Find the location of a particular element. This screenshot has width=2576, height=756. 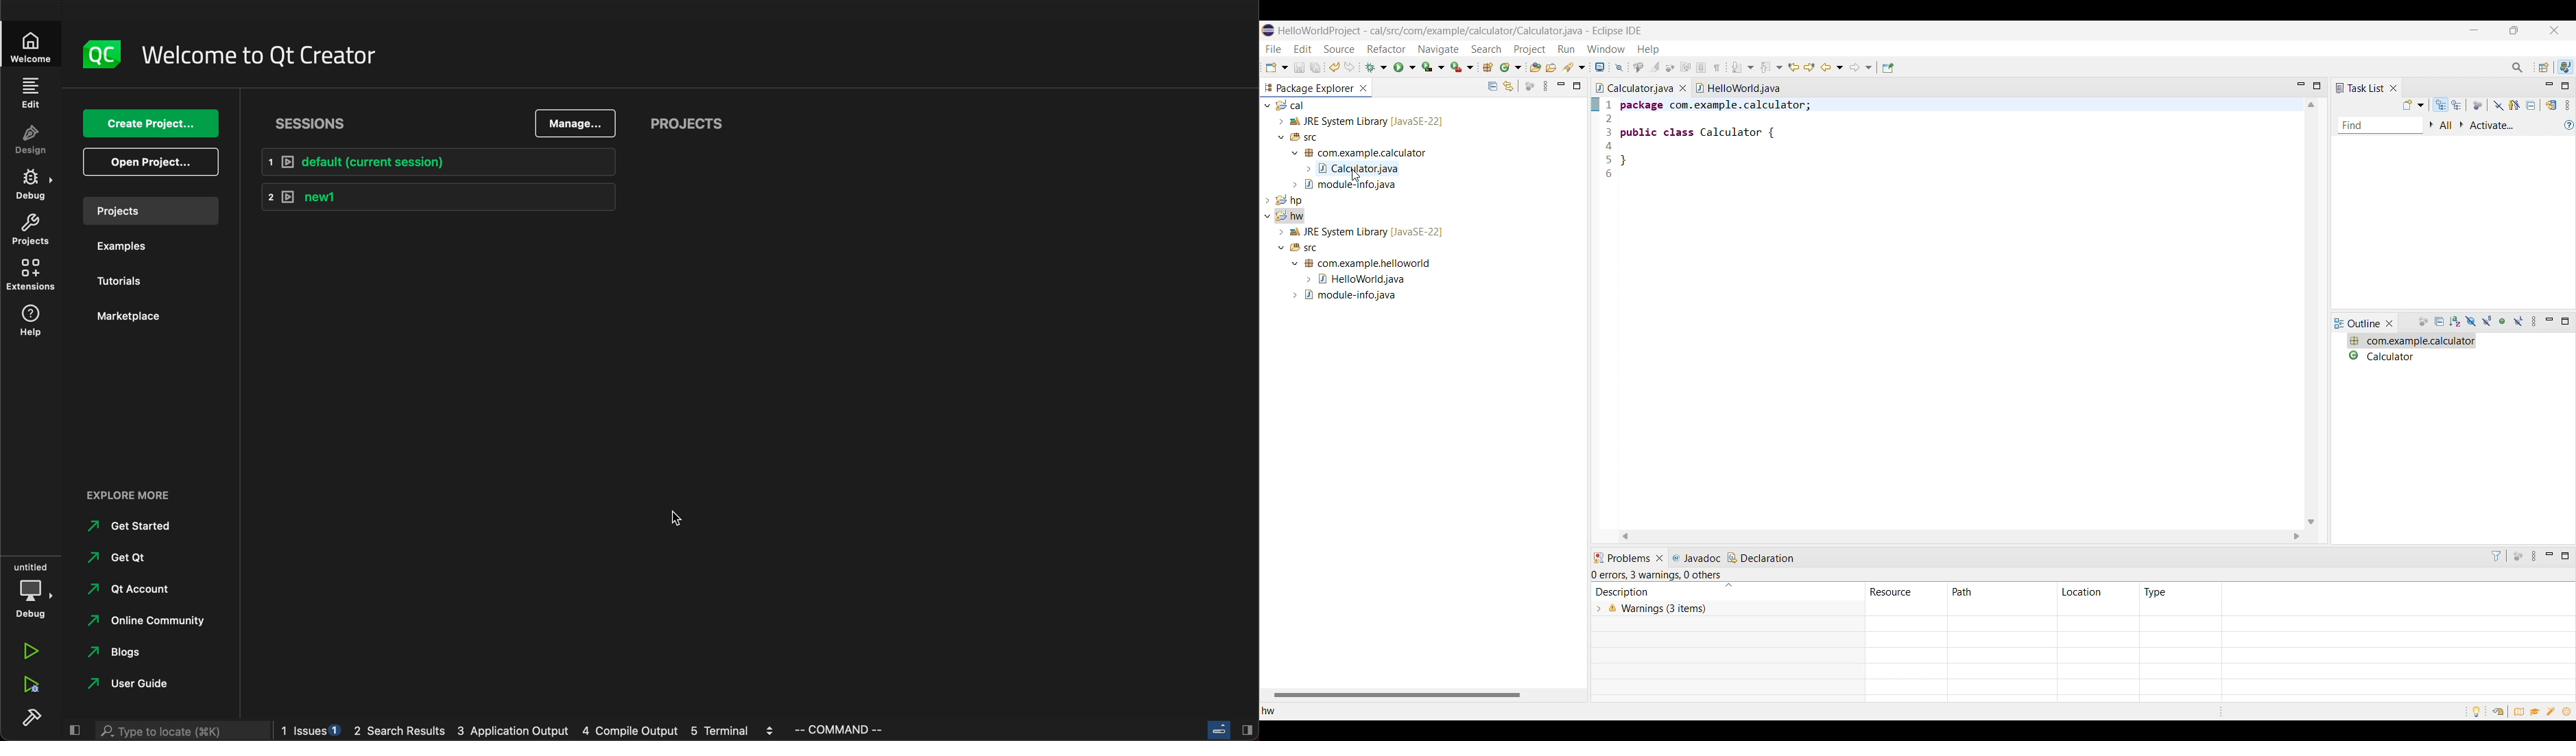

What's new is located at coordinates (2569, 713).